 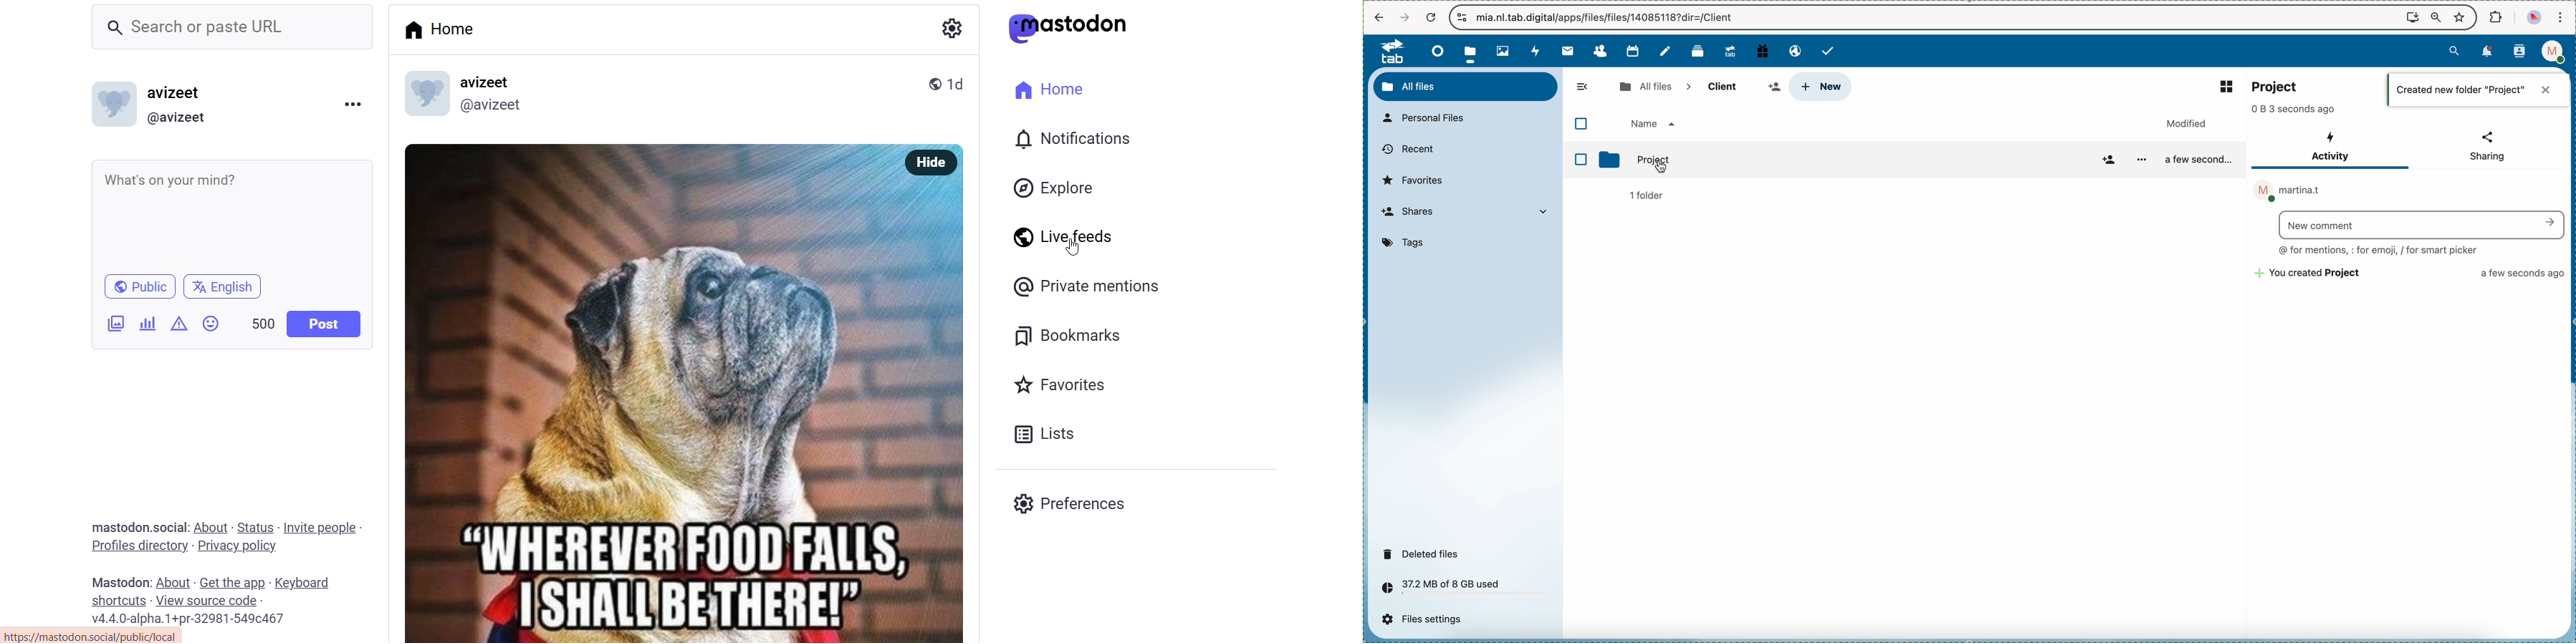 I want to click on hide menu, so click(x=1583, y=87).